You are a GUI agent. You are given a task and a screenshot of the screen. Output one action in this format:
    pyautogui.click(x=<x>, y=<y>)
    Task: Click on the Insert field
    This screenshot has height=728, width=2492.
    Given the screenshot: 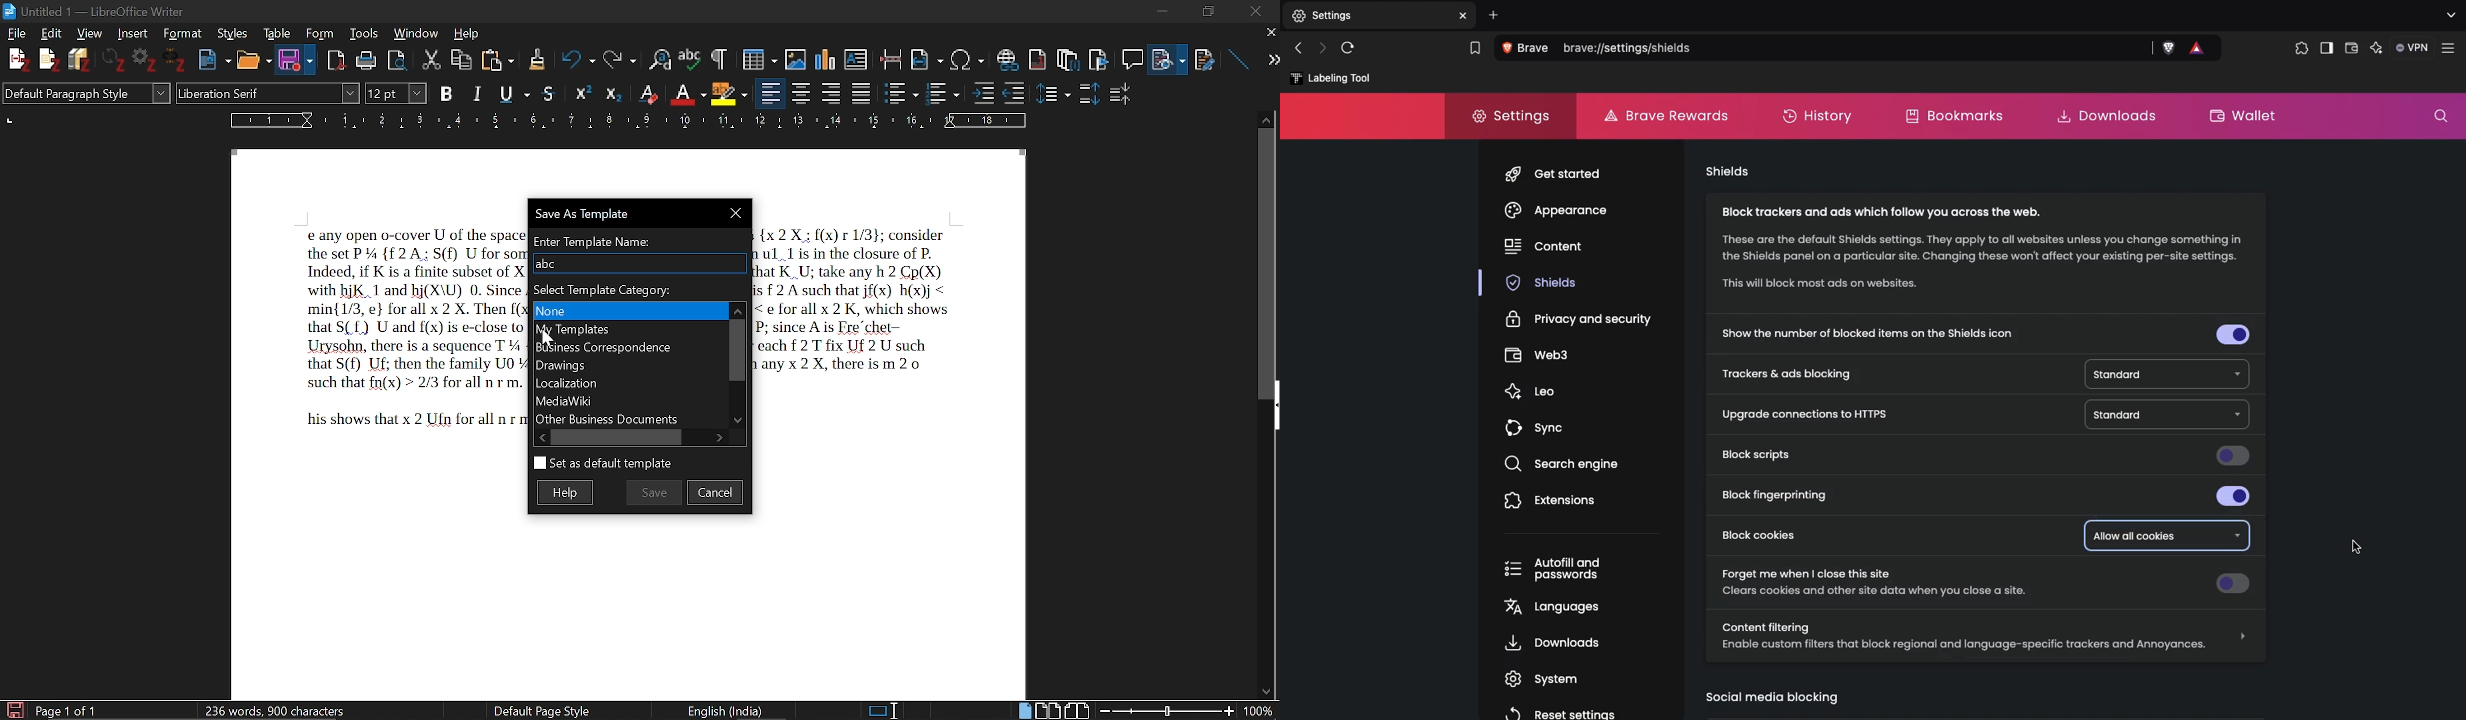 What is the action you would take?
    pyautogui.click(x=927, y=55)
    